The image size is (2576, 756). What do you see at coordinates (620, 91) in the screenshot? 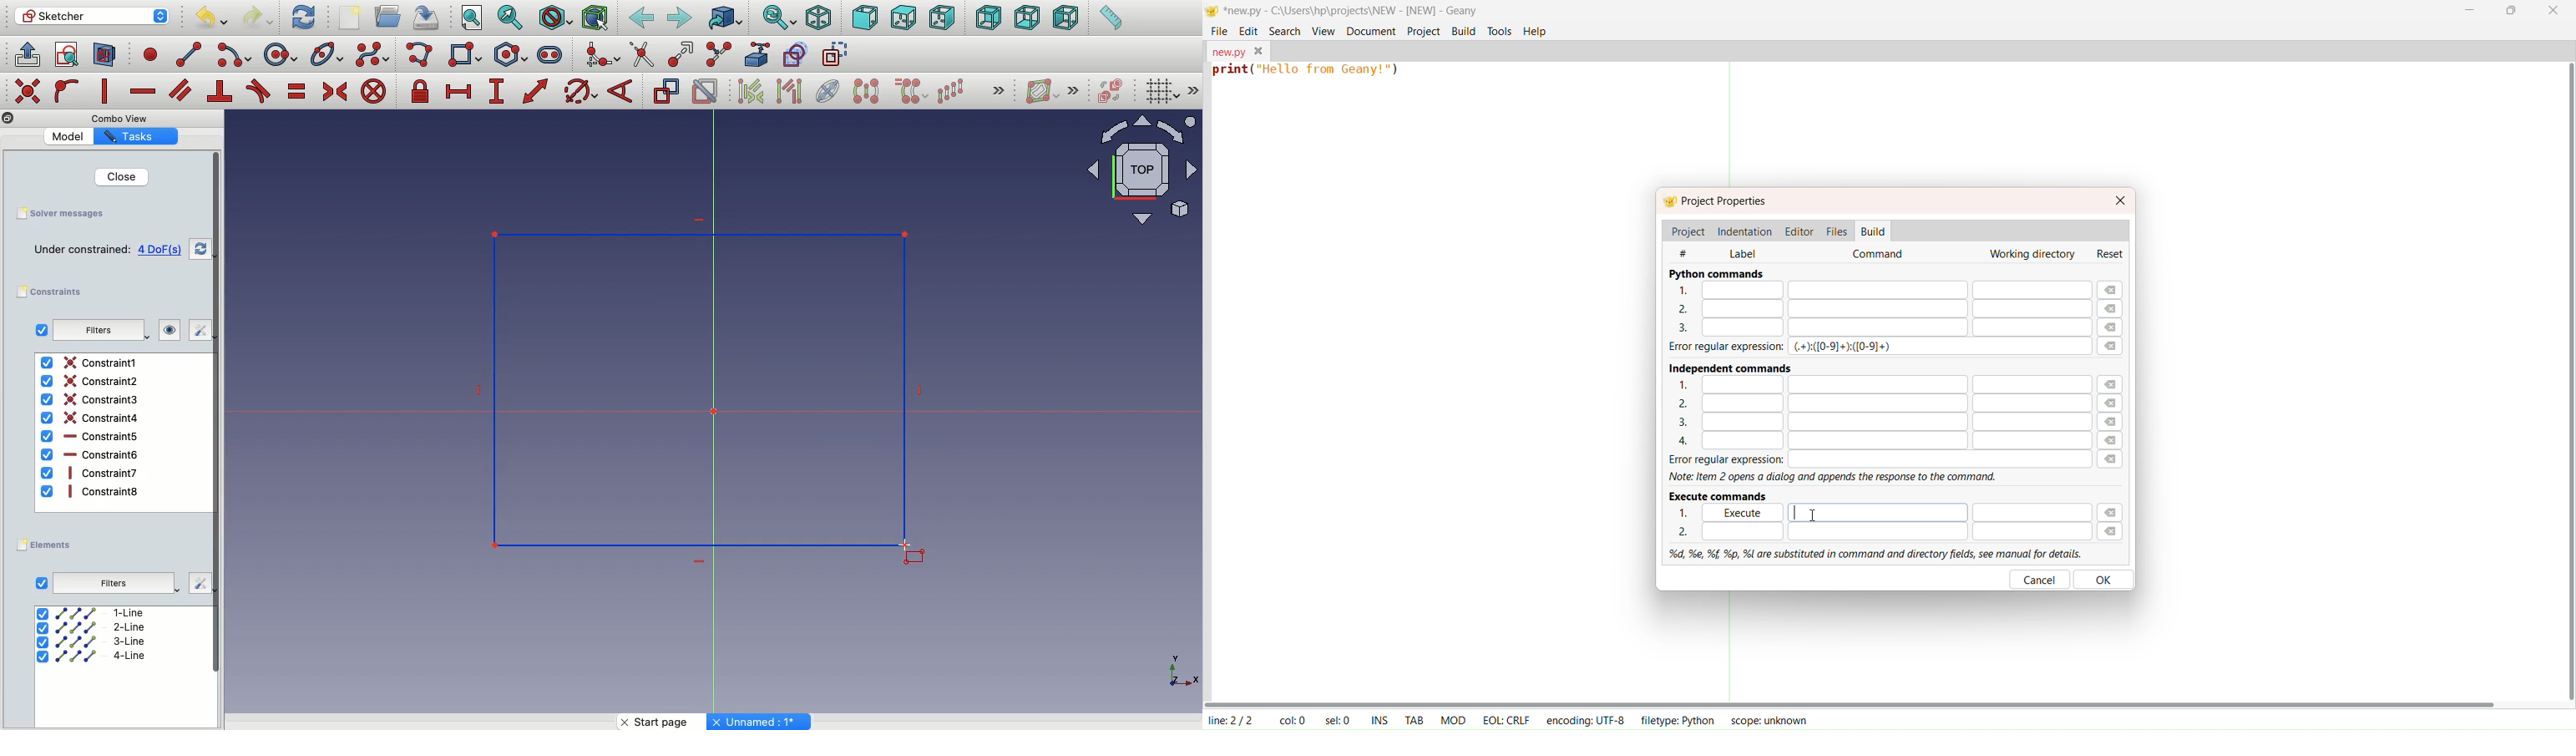
I see `Constrain angle` at bounding box center [620, 91].